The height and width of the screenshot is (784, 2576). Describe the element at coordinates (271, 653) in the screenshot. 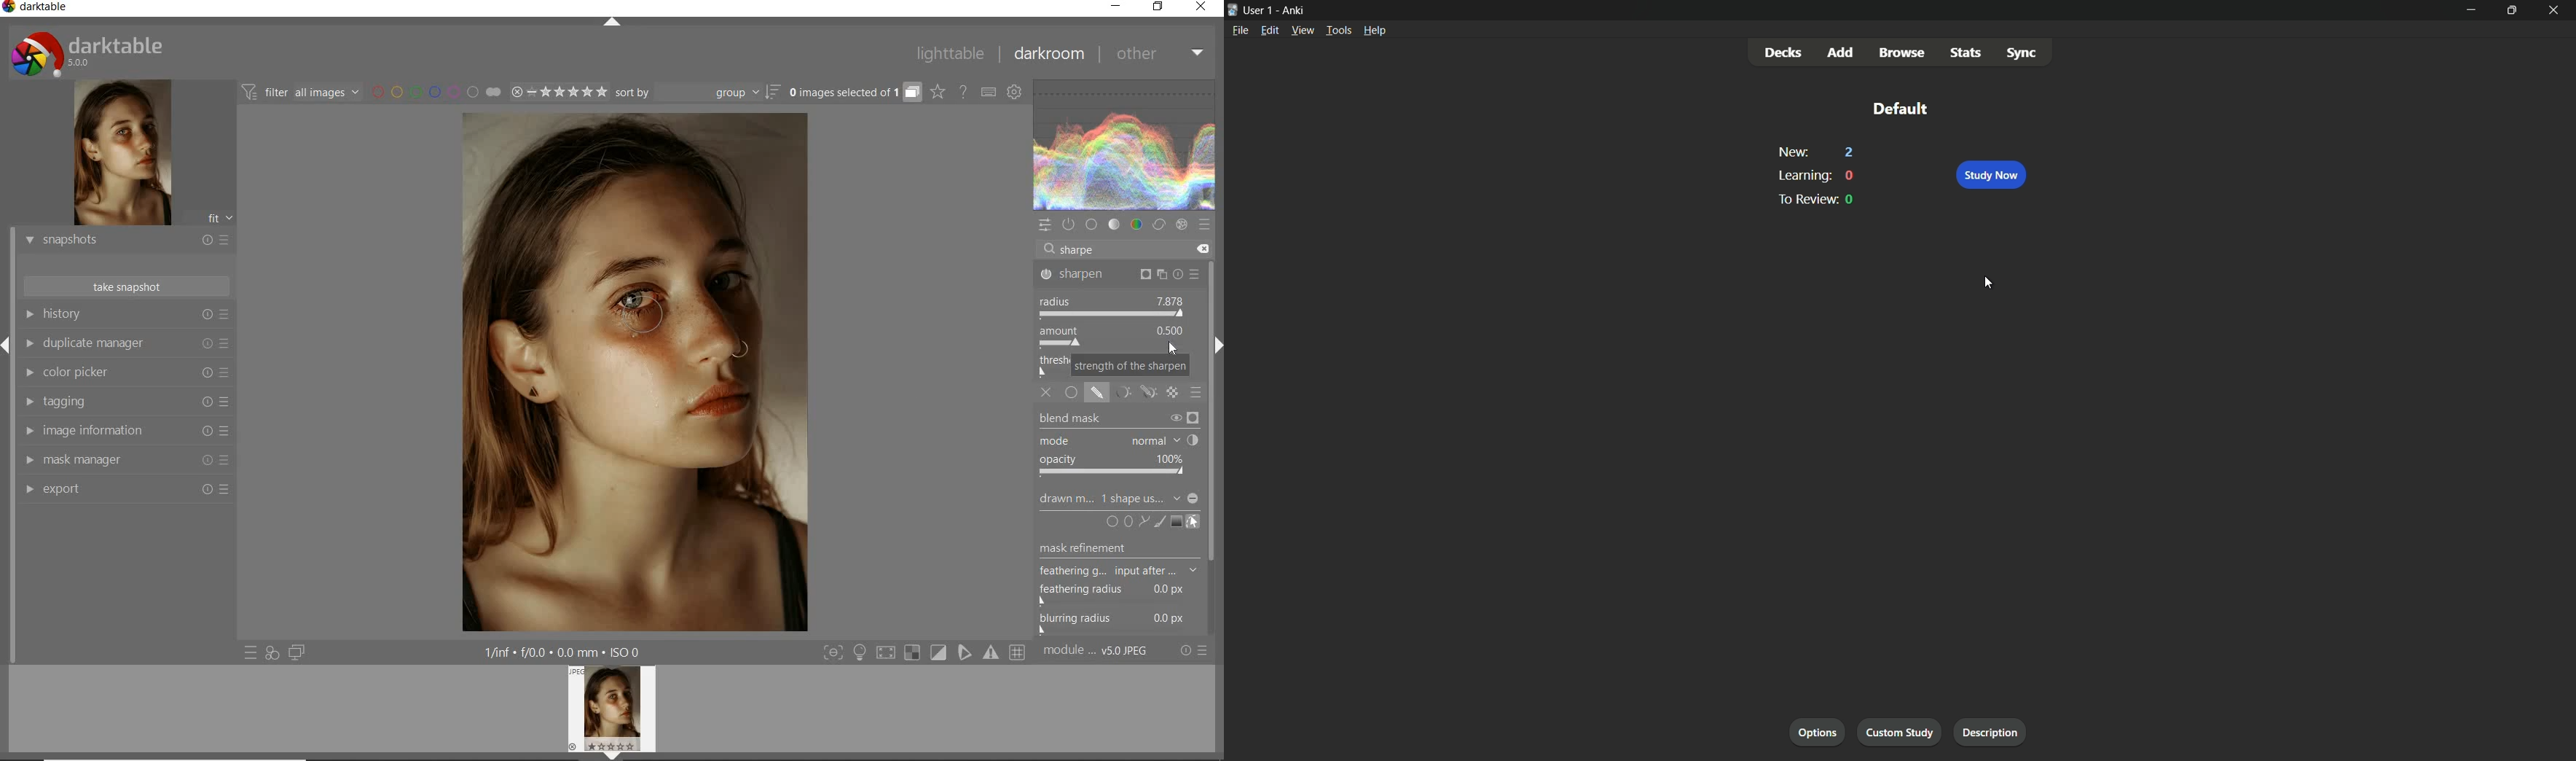

I see `quick access for applying any of your styles` at that location.